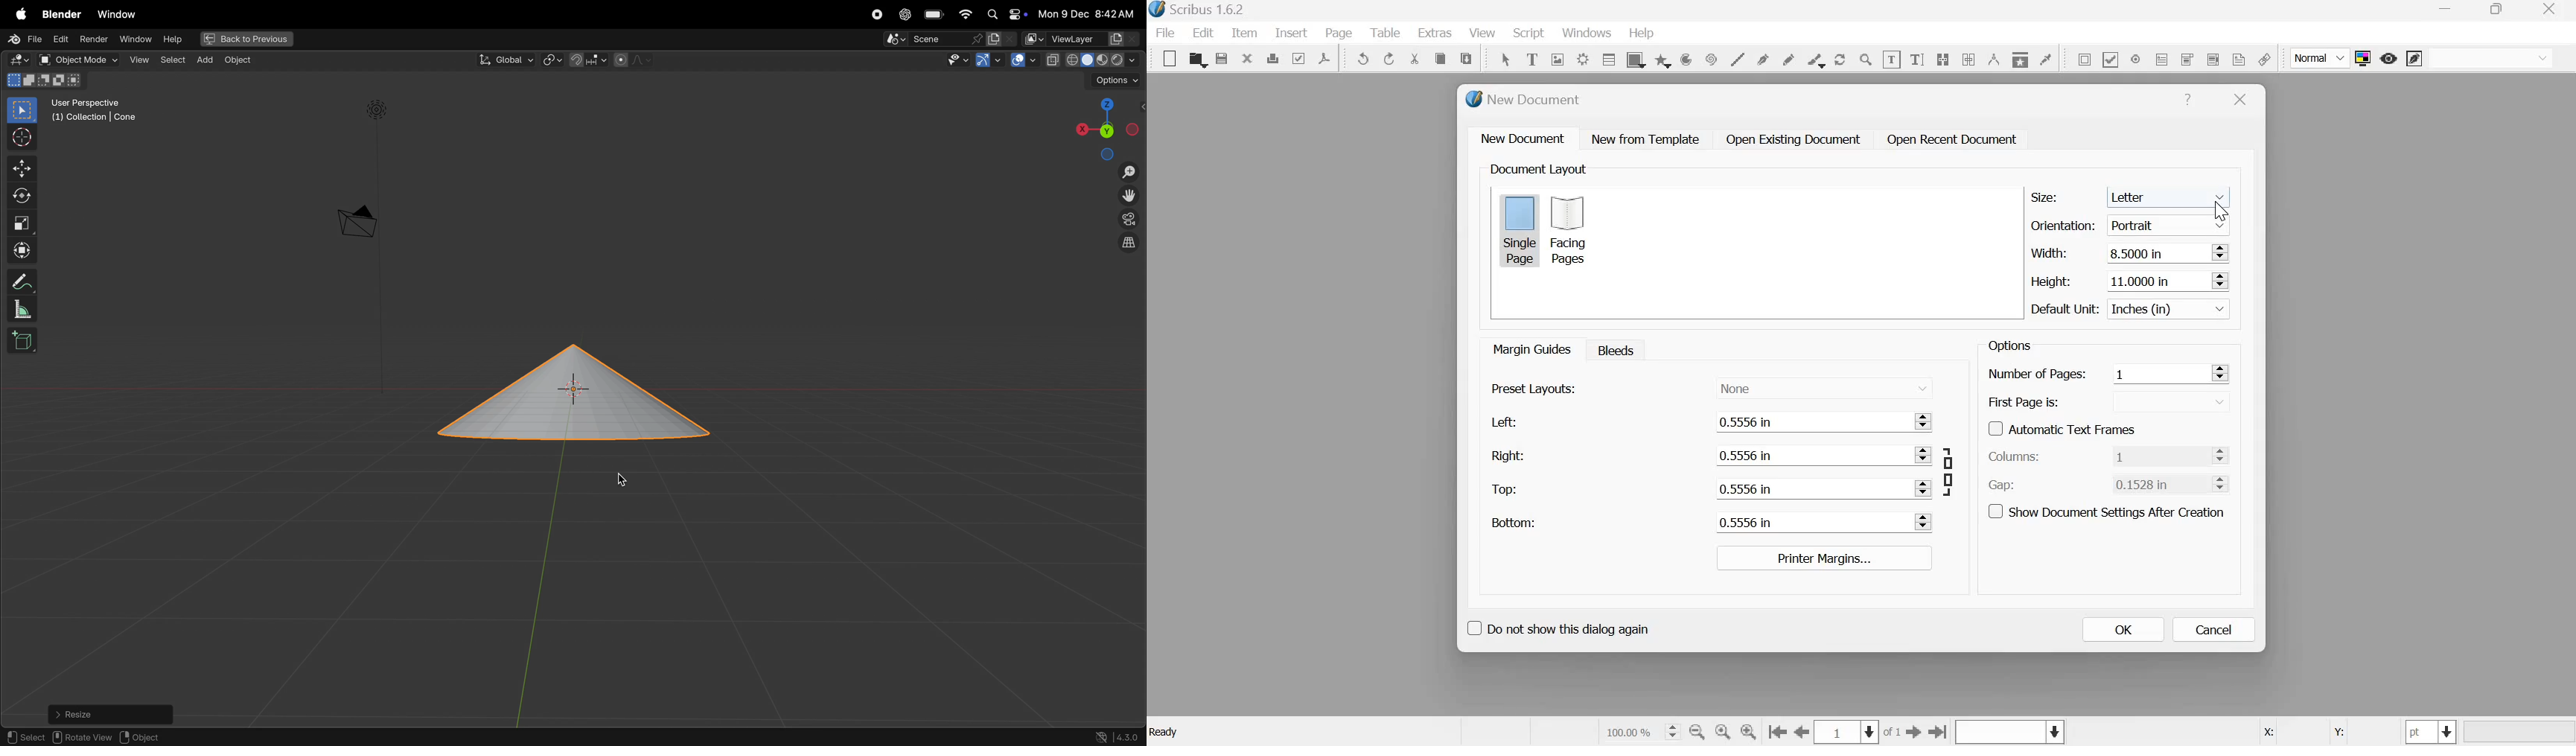 Image resolution: width=2576 pixels, height=756 pixels. What do you see at coordinates (89, 81) in the screenshot?
I see `mode` at bounding box center [89, 81].